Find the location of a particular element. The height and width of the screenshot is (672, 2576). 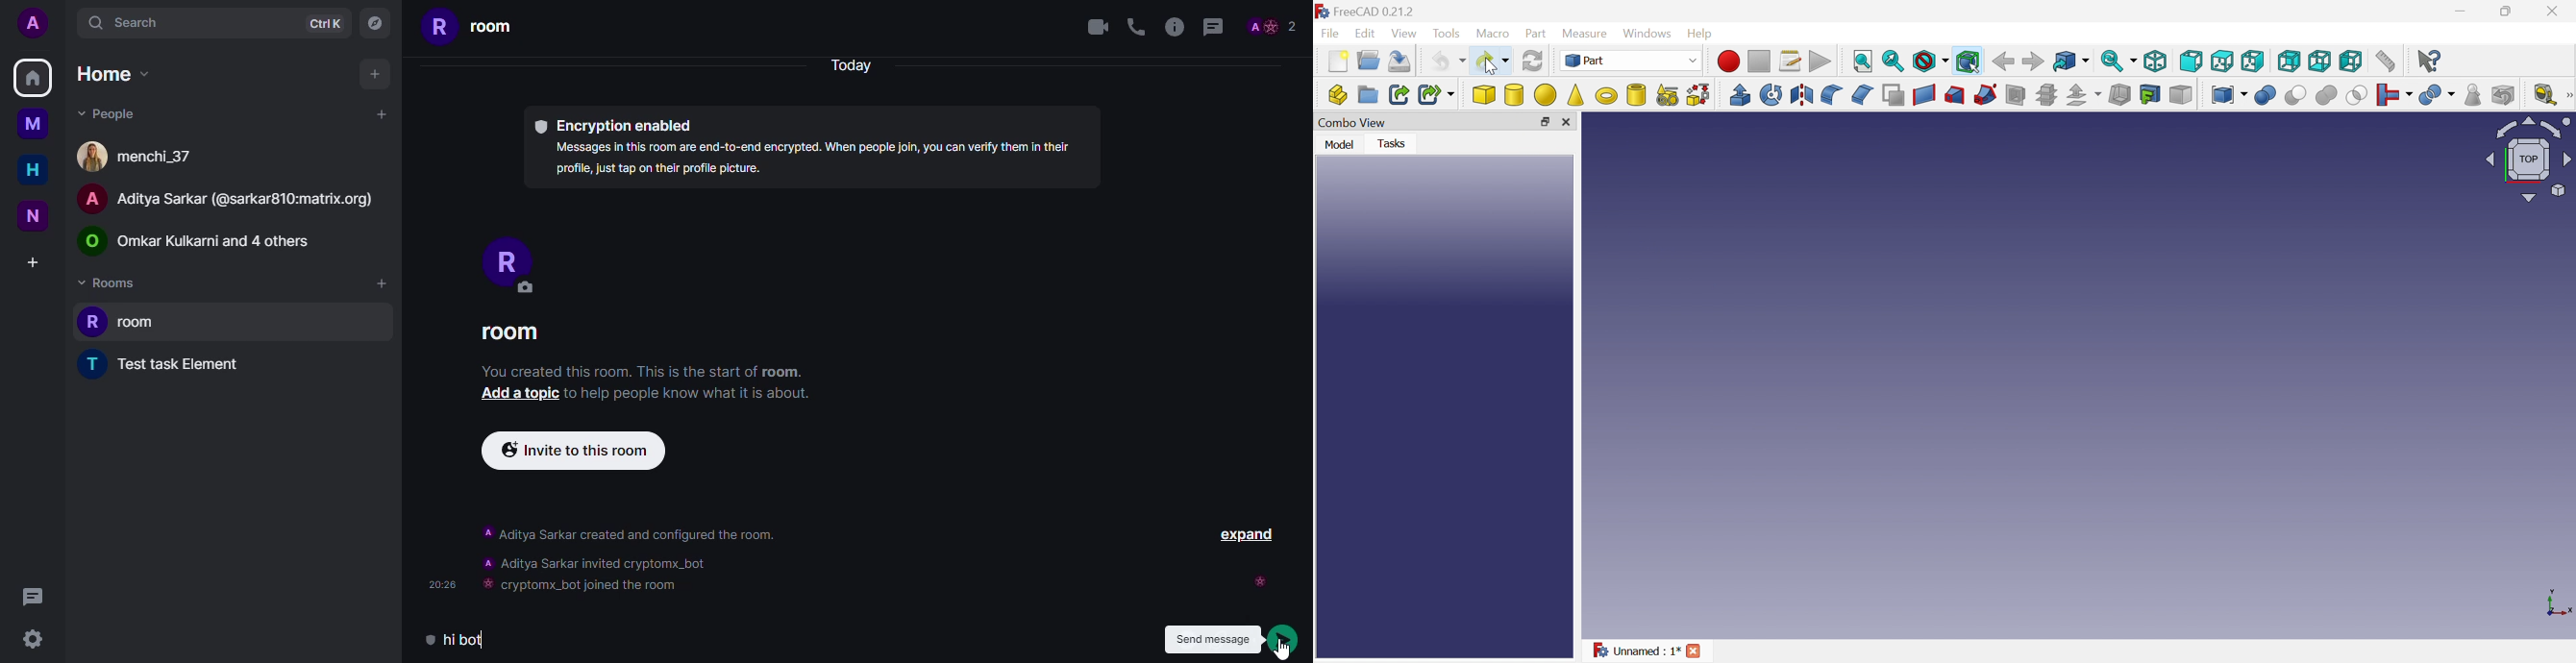

ctrlK is located at coordinates (325, 24).